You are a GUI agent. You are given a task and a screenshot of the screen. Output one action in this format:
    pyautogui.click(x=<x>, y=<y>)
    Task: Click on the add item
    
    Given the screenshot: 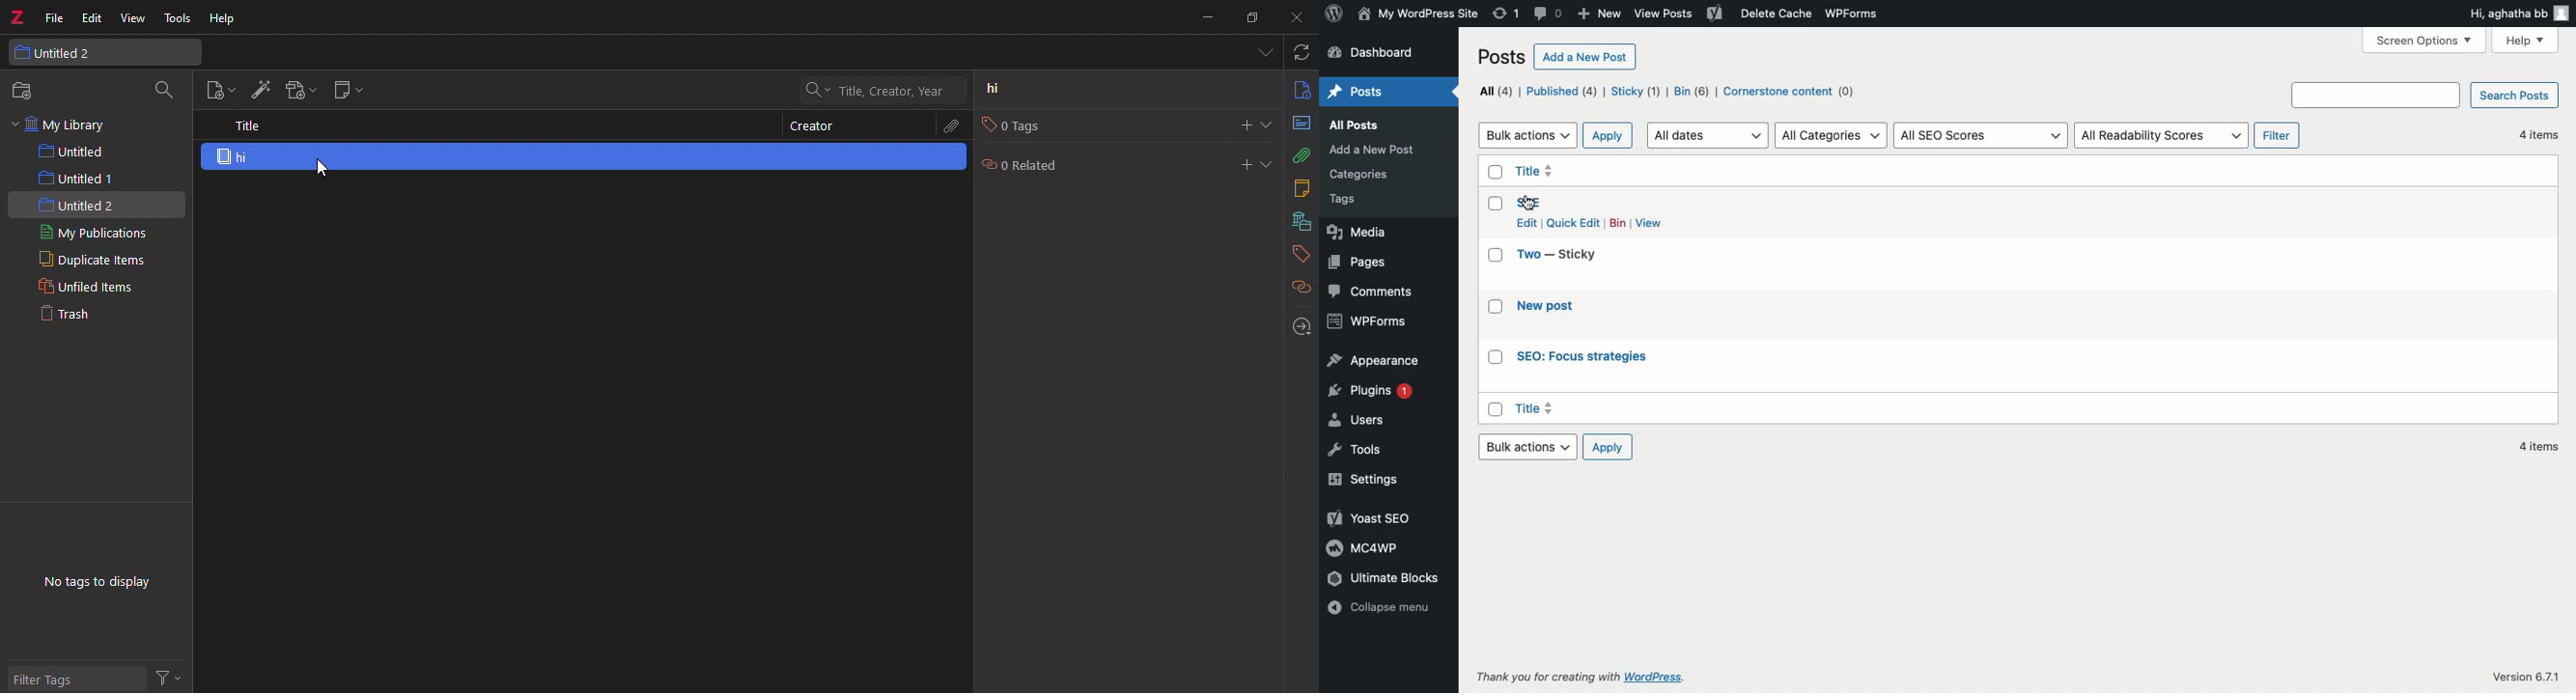 What is the action you would take?
    pyautogui.click(x=259, y=91)
    